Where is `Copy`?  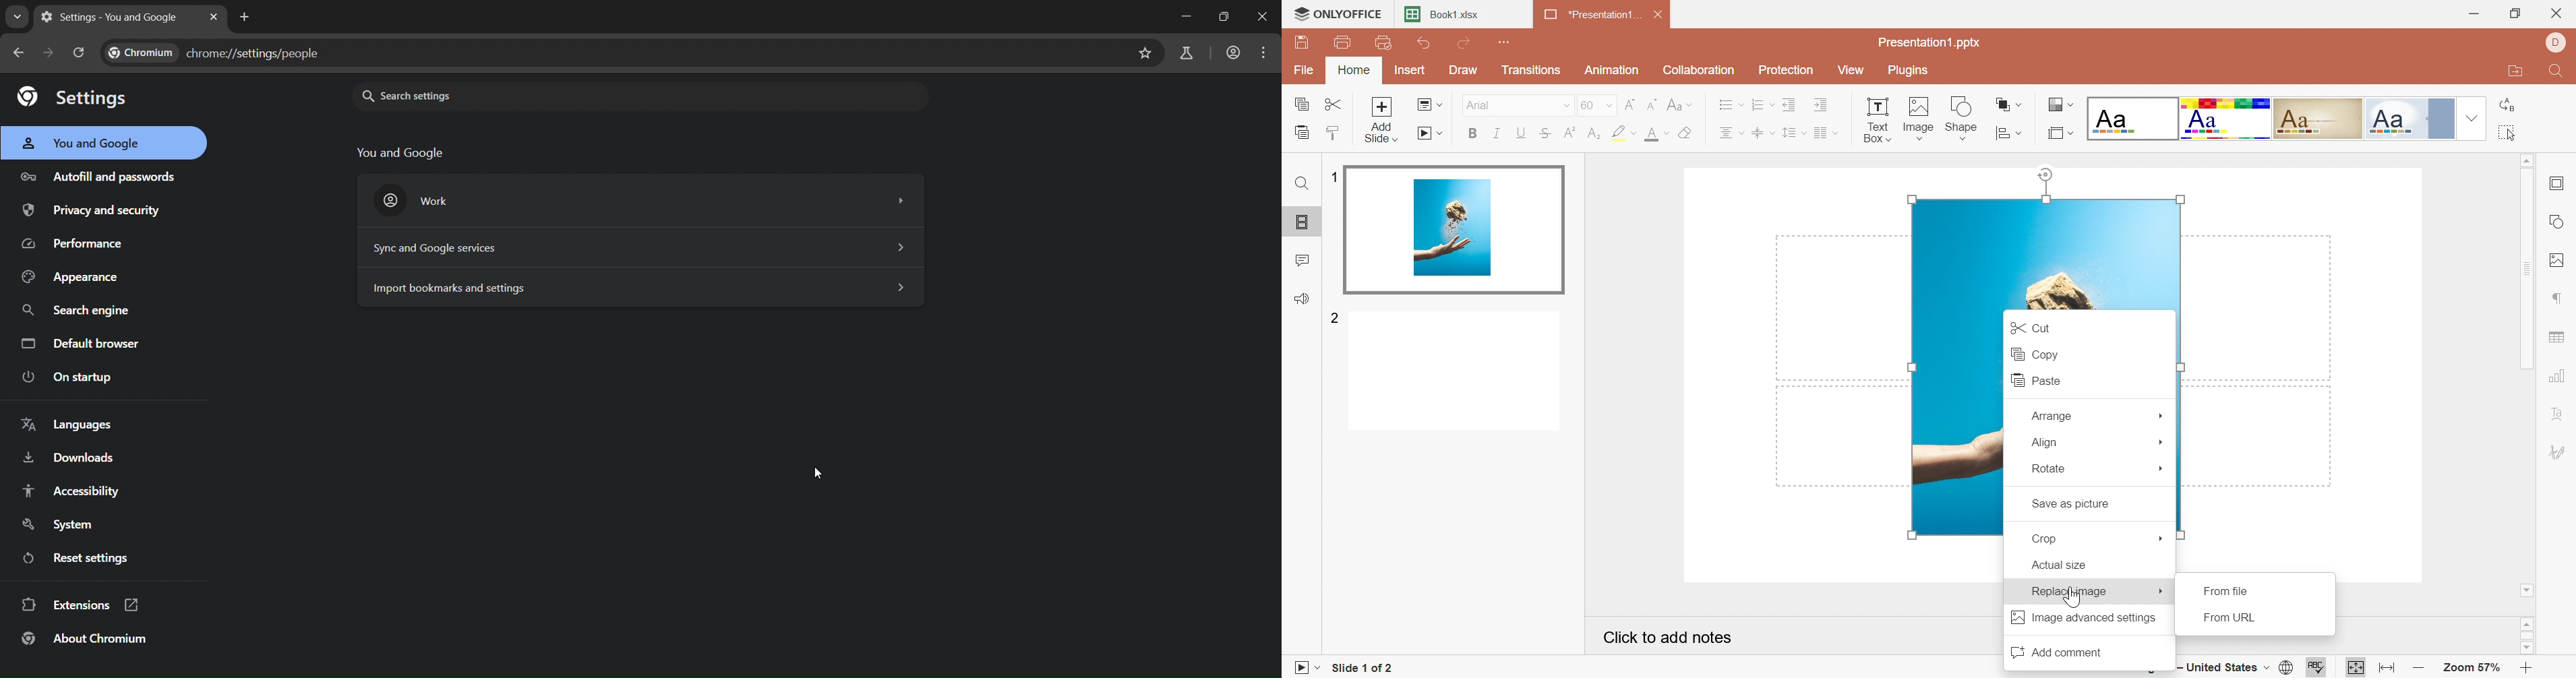
Copy is located at coordinates (1301, 102).